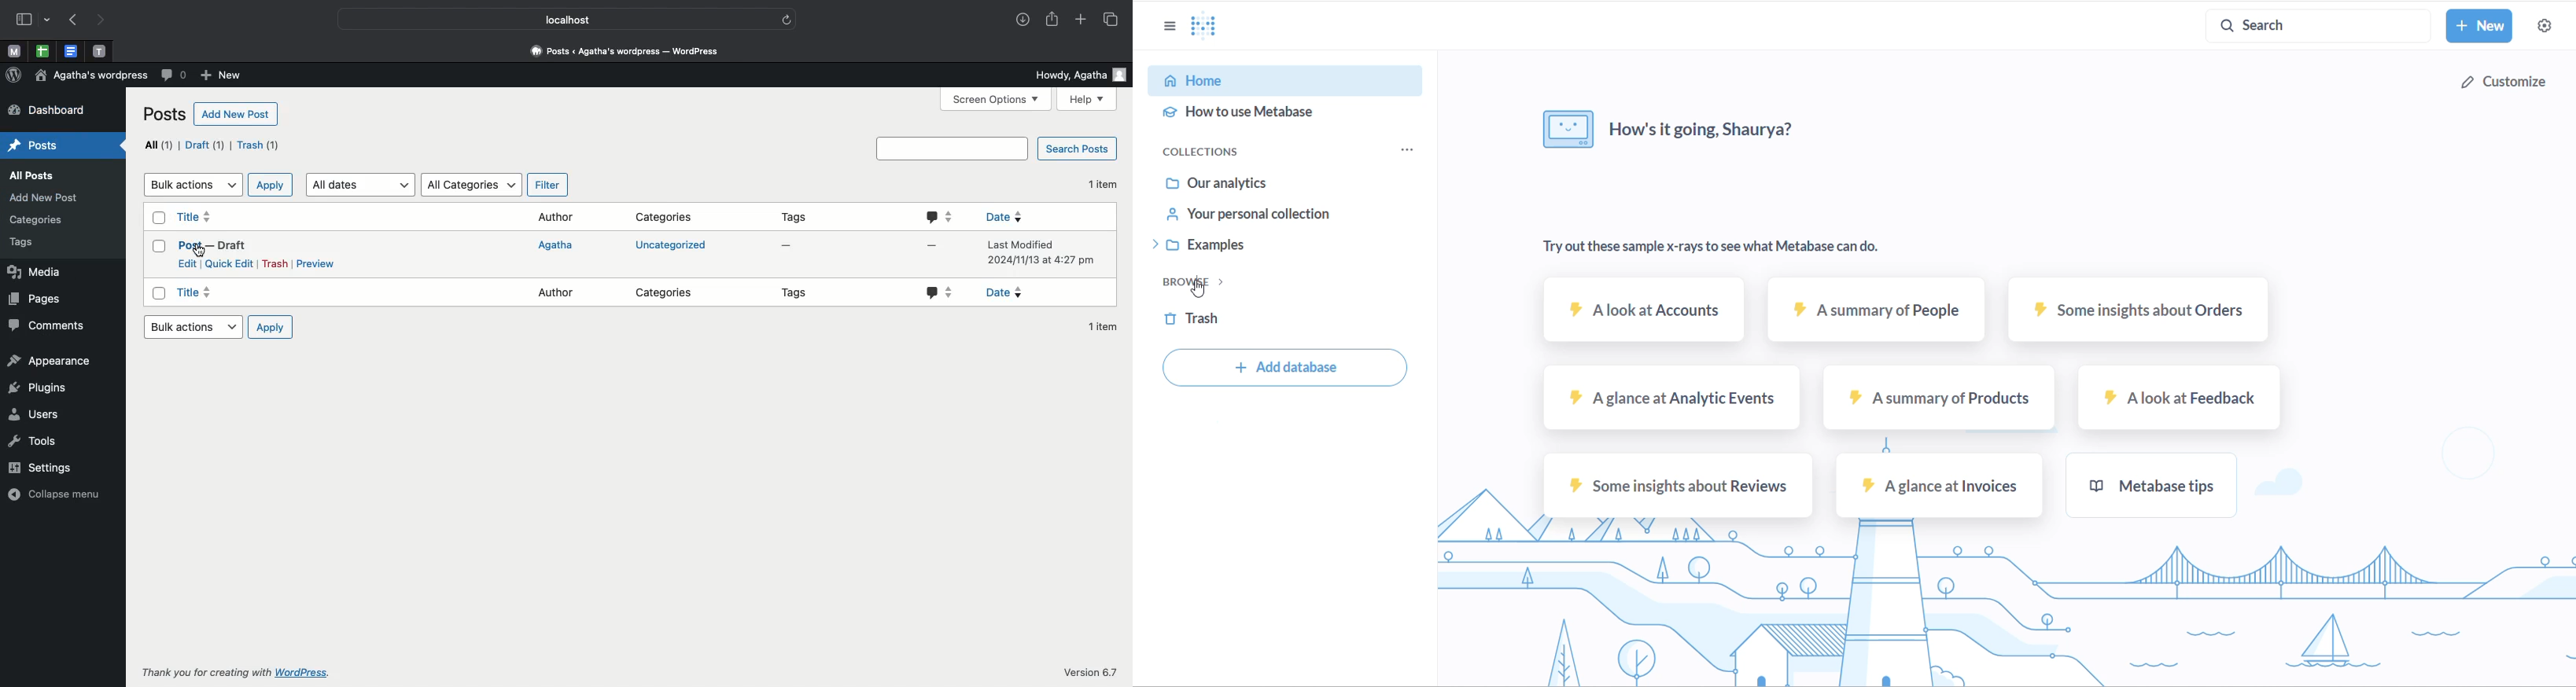 The height and width of the screenshot is (700, 2576). What do you see at coordinates (1643, 314) in the screenshot?
I see `A look at accounts sample` at bounding box center [1643, 314].